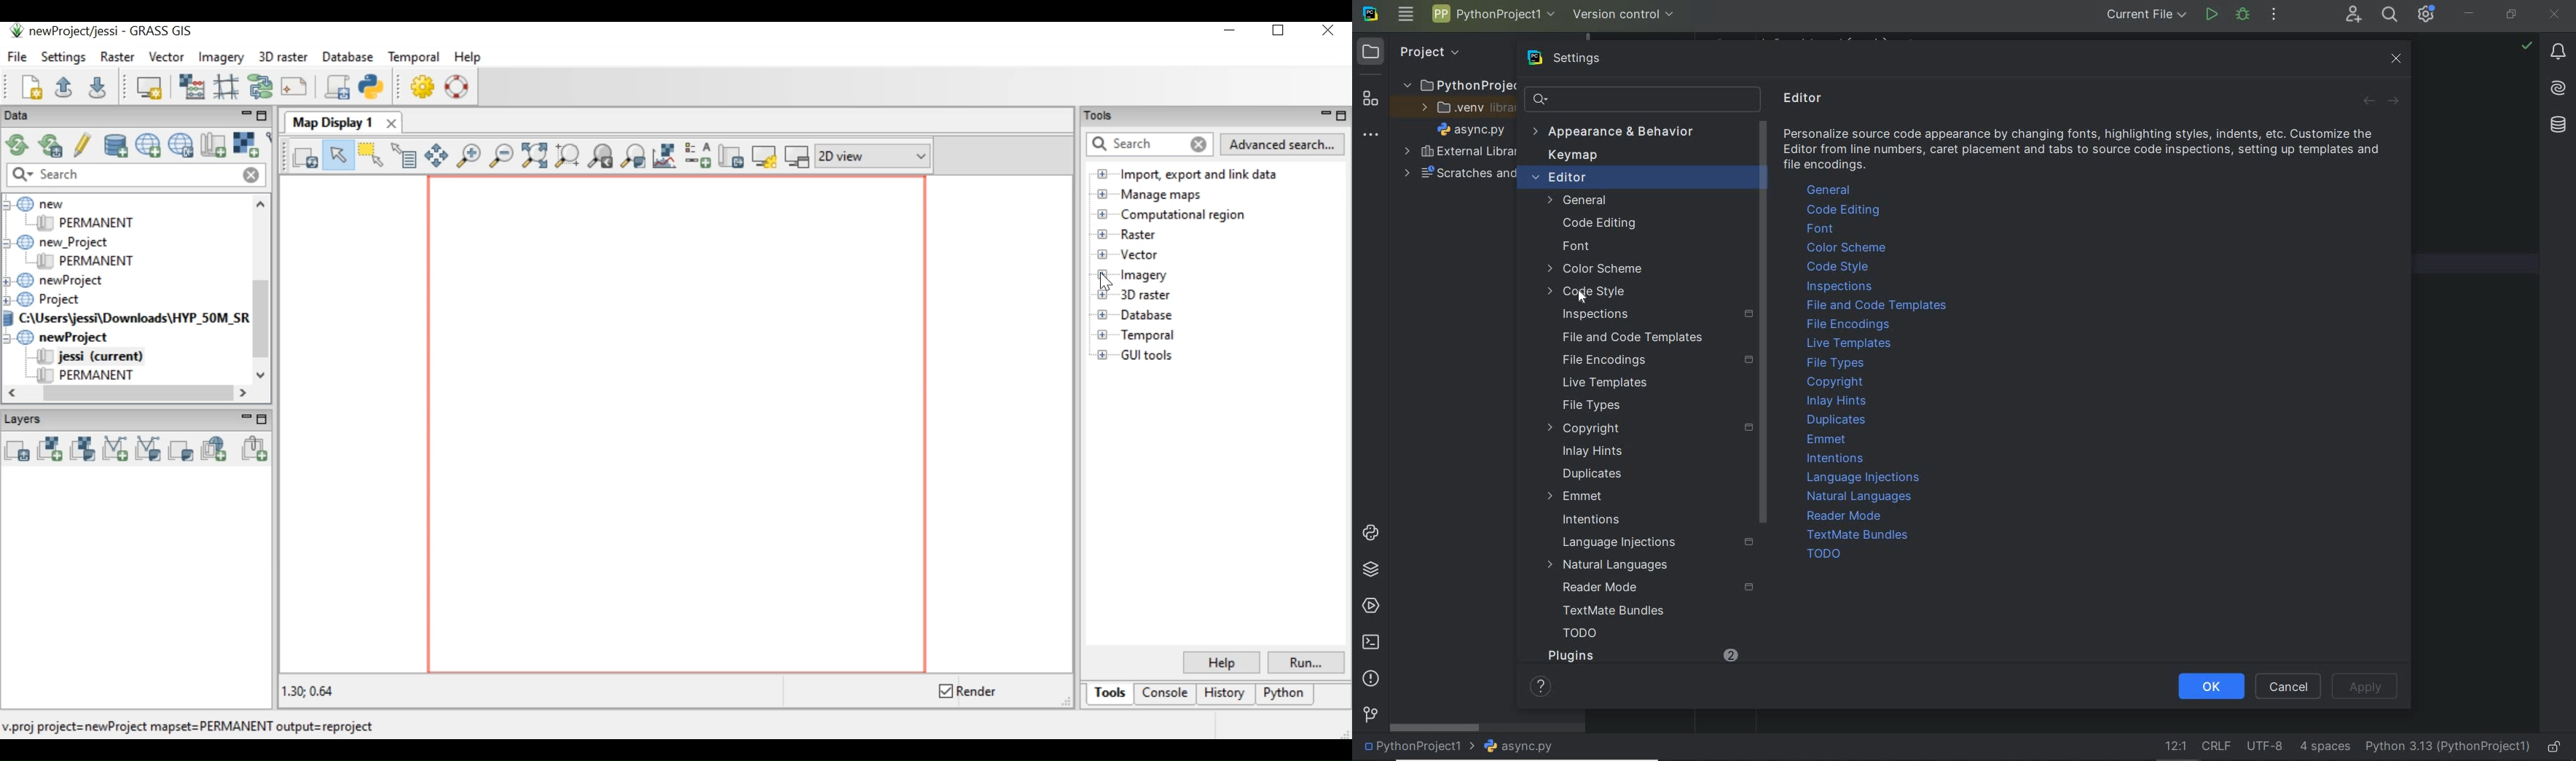  Describe the element at coordinates (1849, 326) in the screenshot. I see `file encodings` at that location.